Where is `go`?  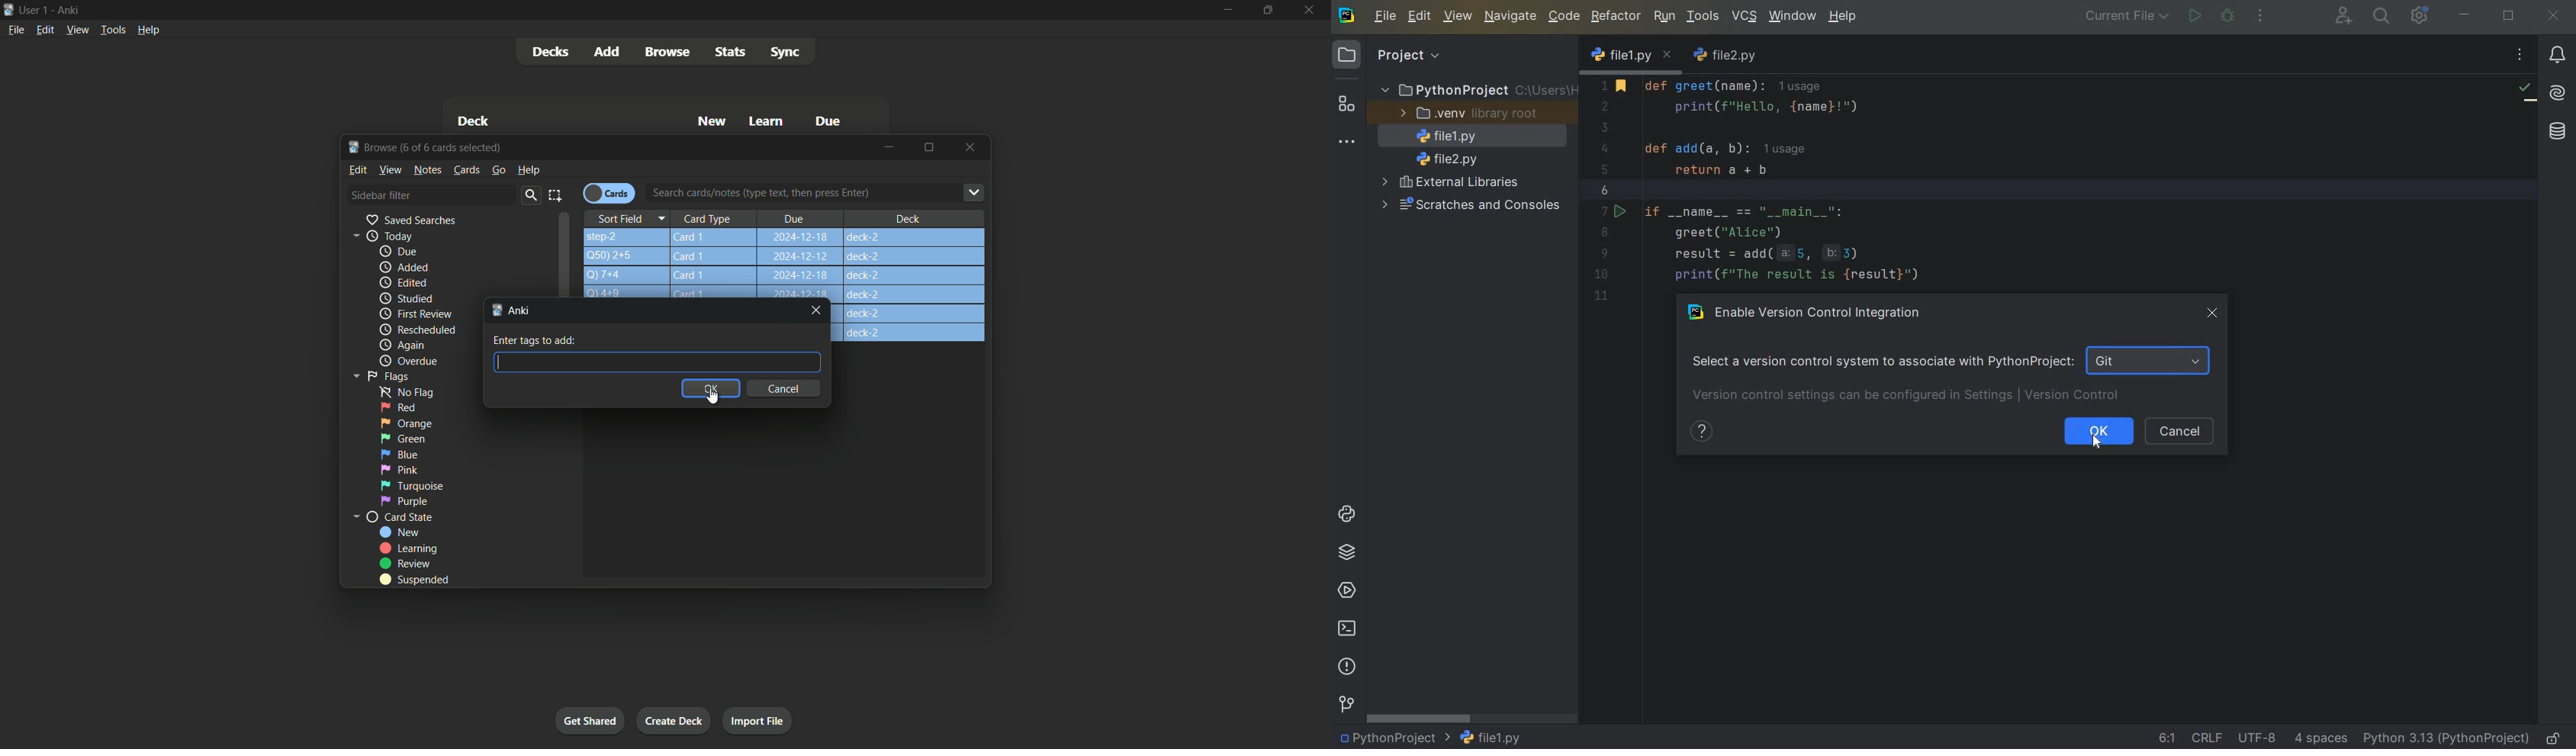 go is located at coordinates (498, 170).